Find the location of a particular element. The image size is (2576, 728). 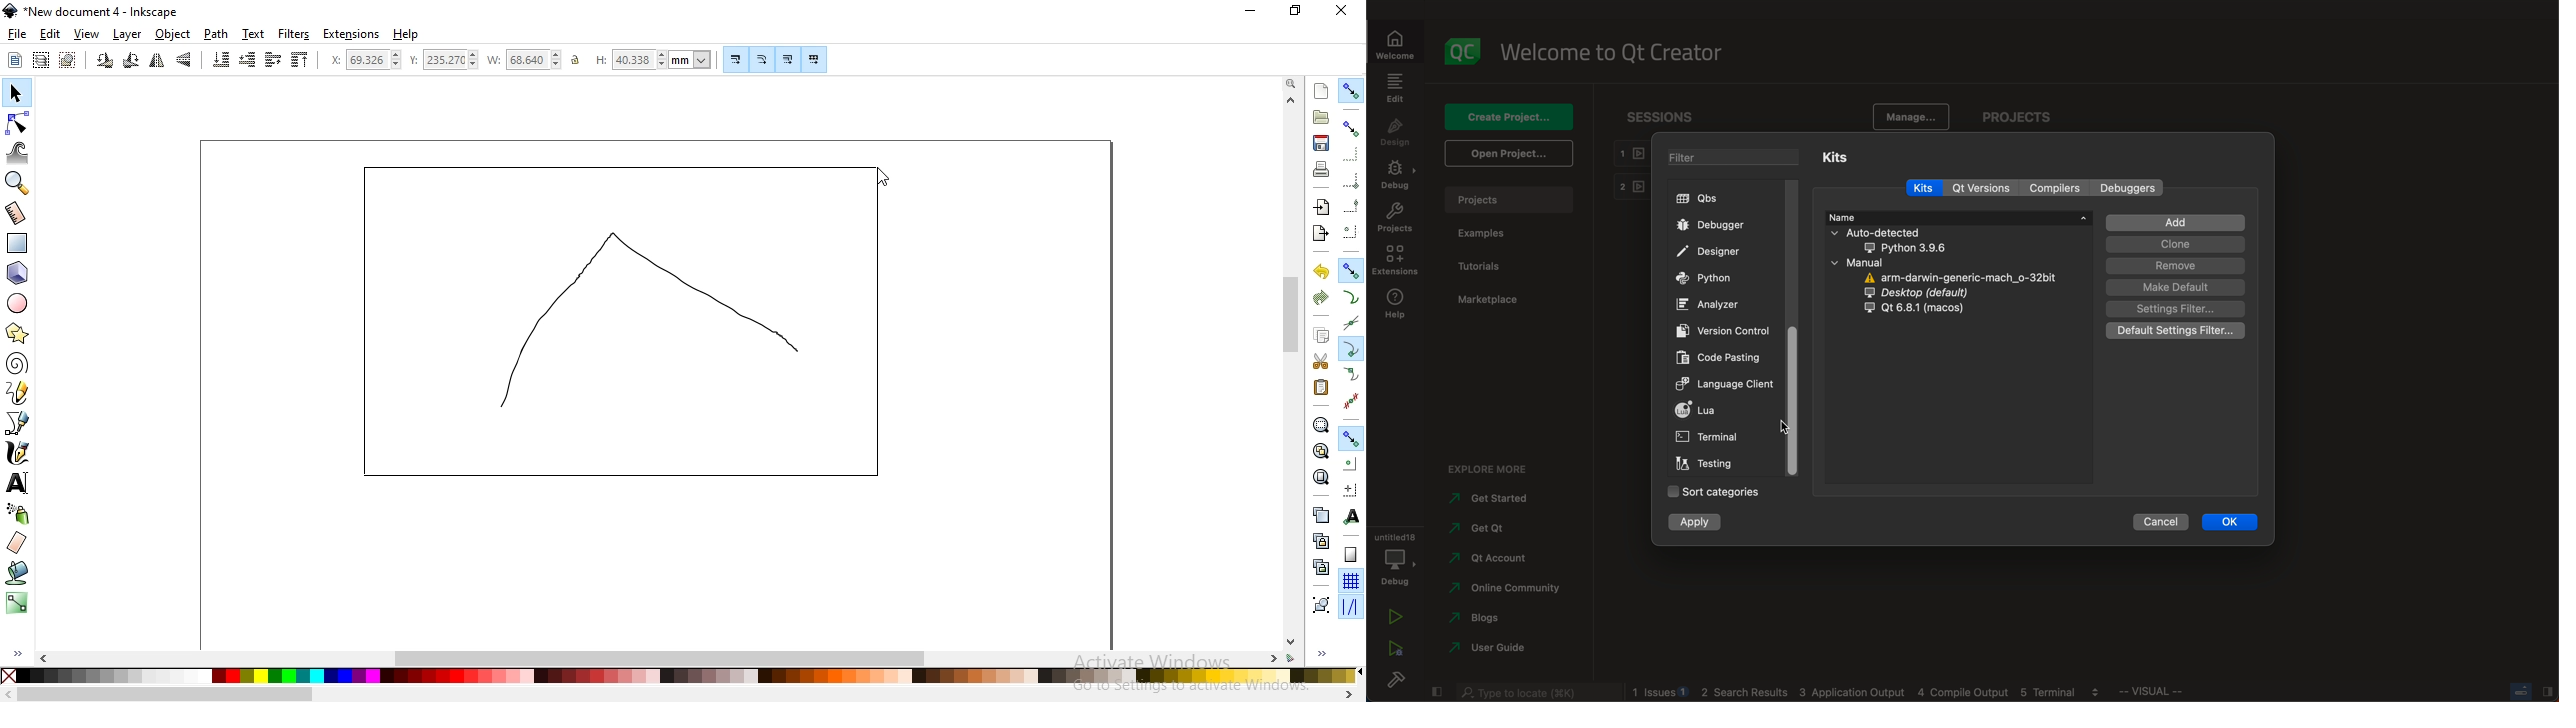

save an existing document is located at coordinates (1321, 142).